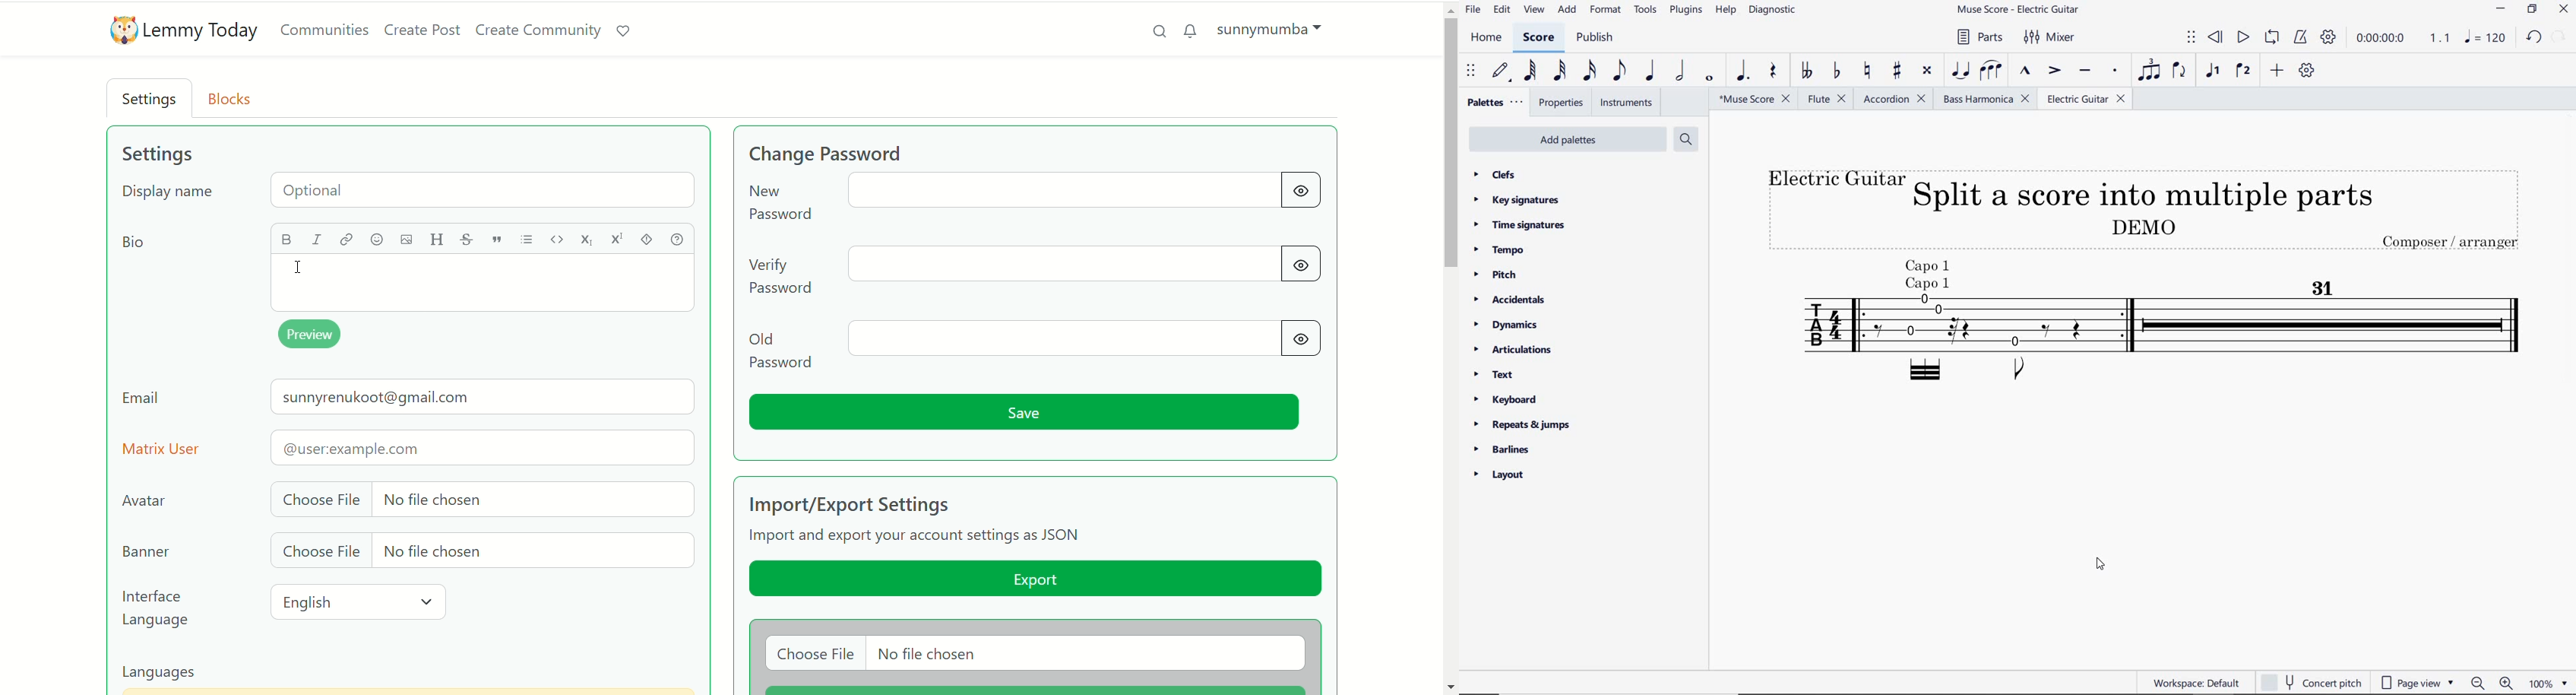  I want to click on logo, so click(119, 31).